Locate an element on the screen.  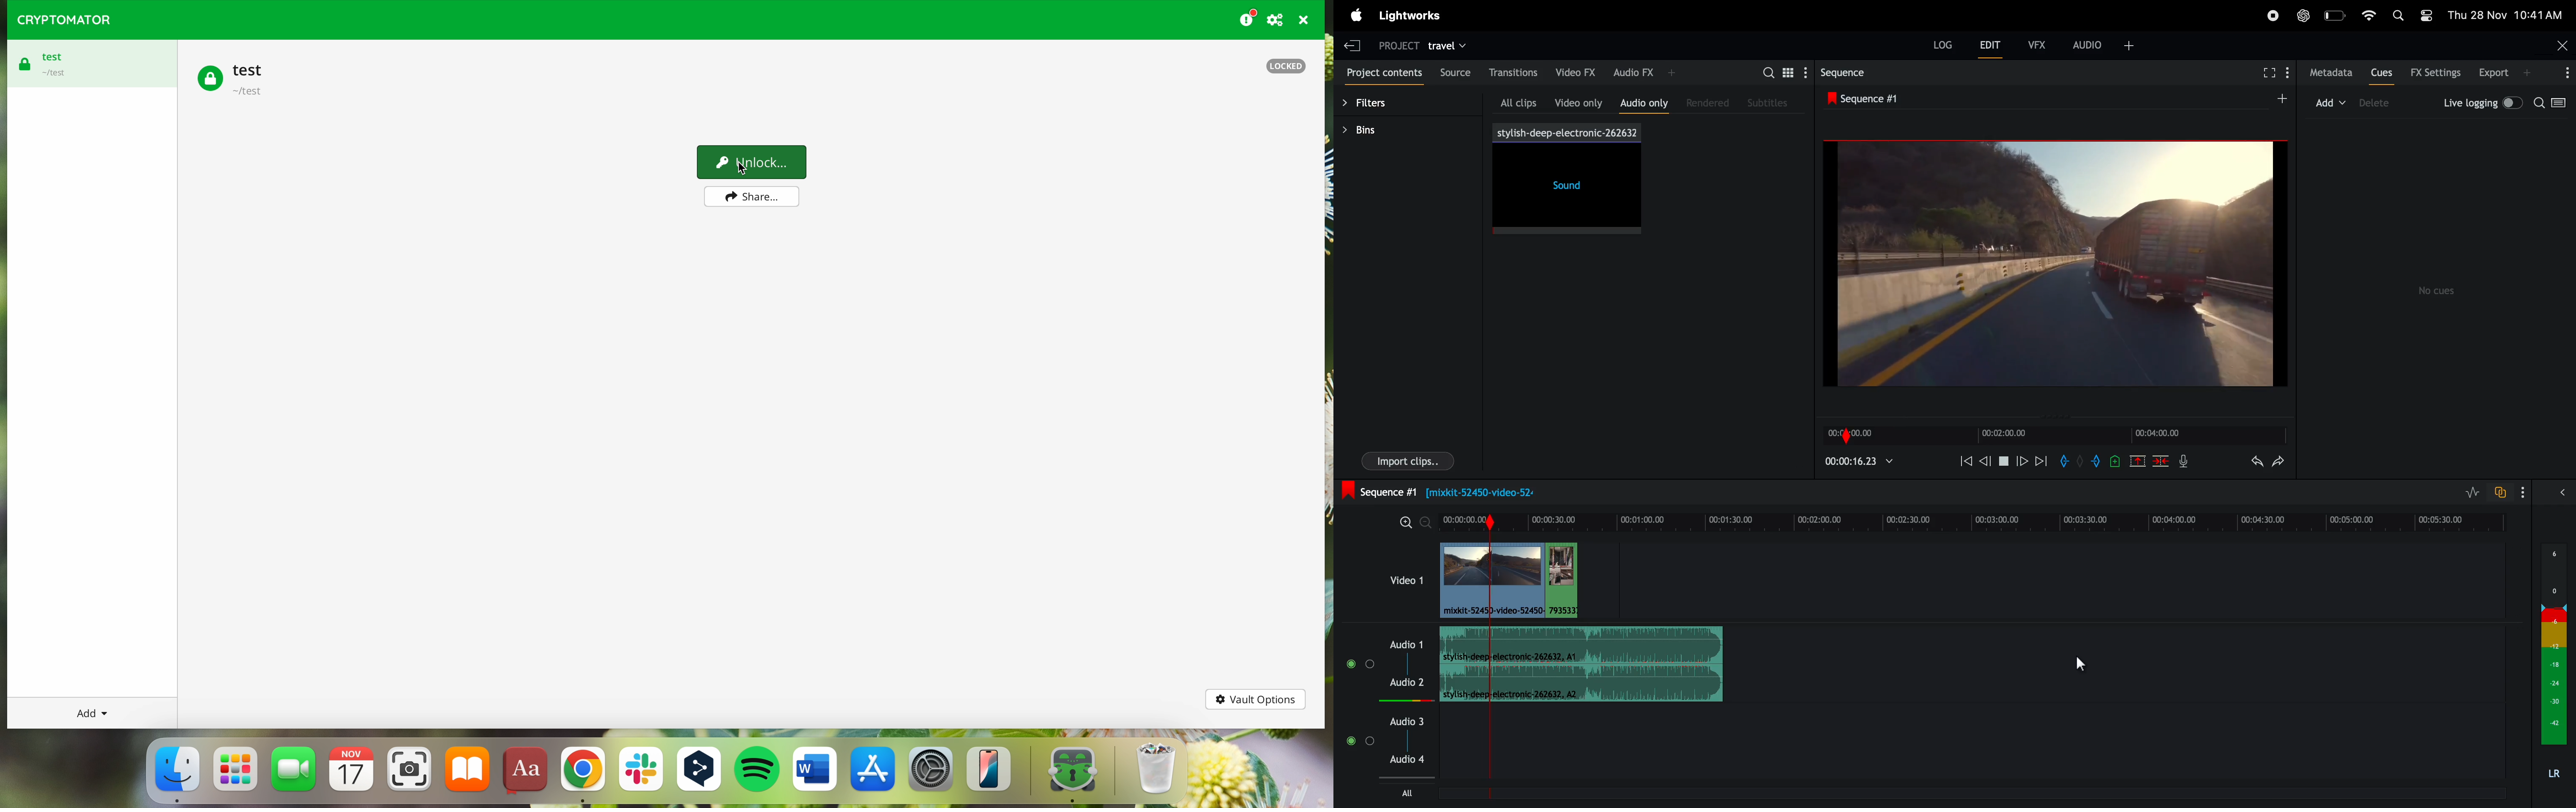
CRYPTOMATOR LOGO is located at coordinates (59, 17).